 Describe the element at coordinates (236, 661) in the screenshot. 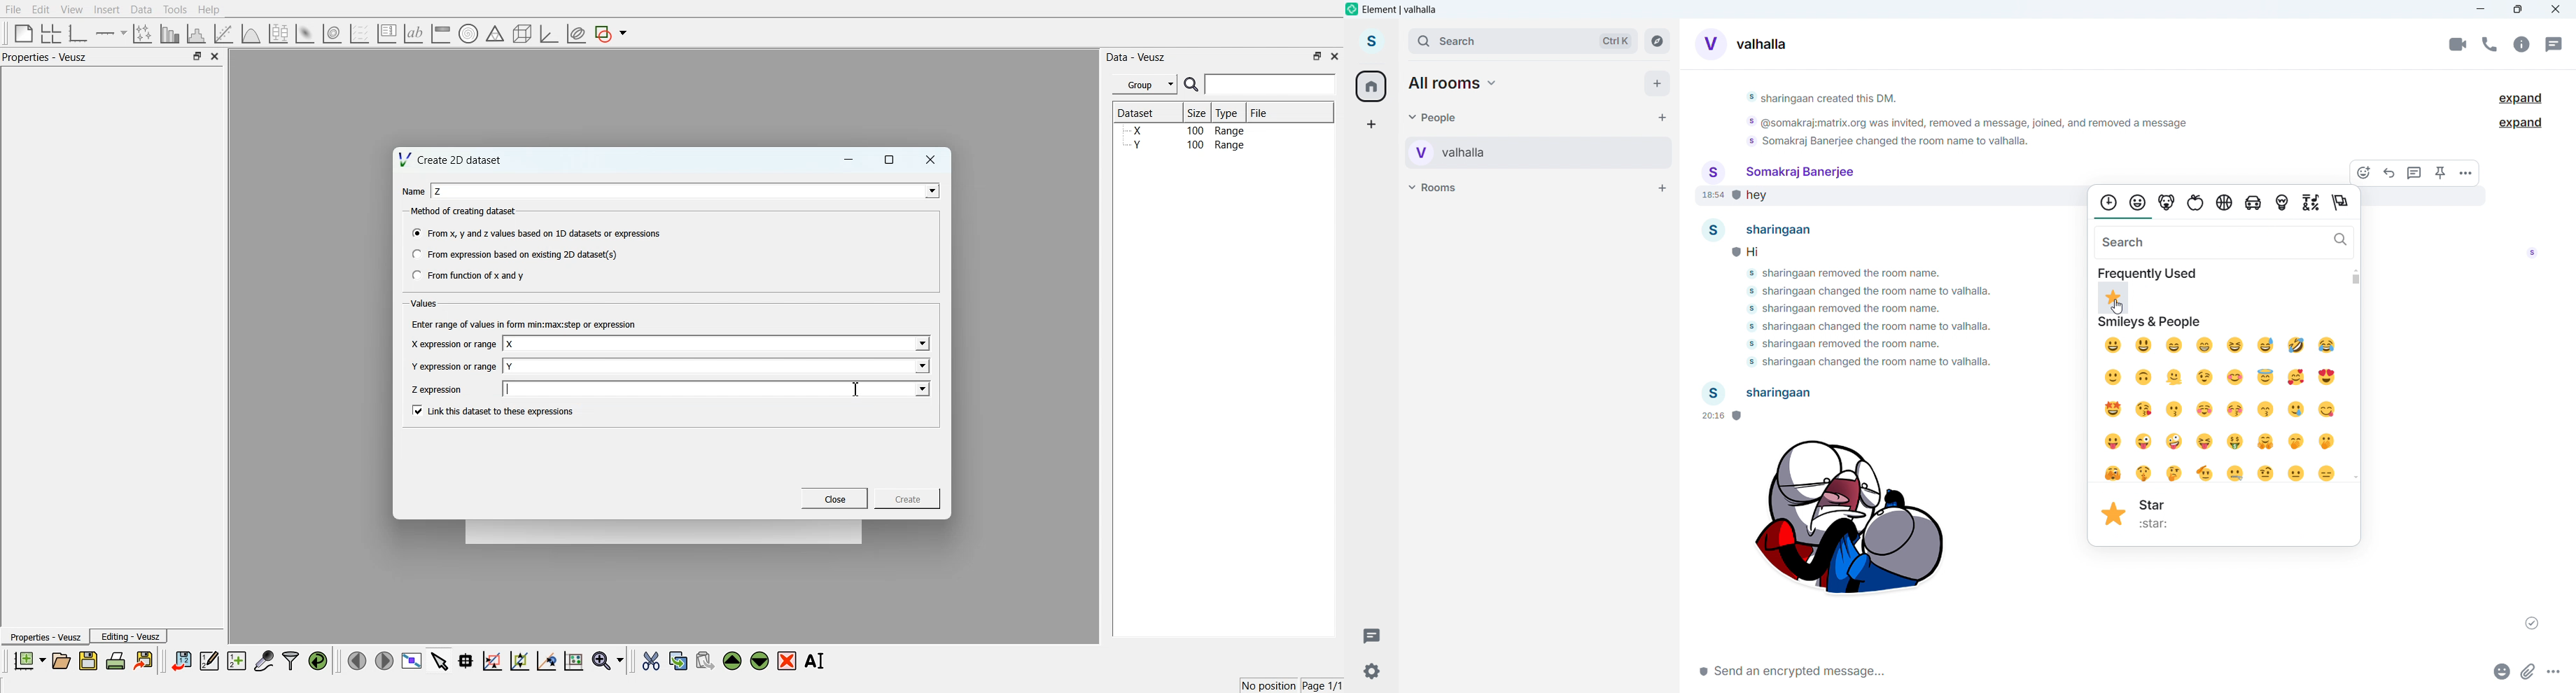

I see `Create new dataset for ranging` at that location.